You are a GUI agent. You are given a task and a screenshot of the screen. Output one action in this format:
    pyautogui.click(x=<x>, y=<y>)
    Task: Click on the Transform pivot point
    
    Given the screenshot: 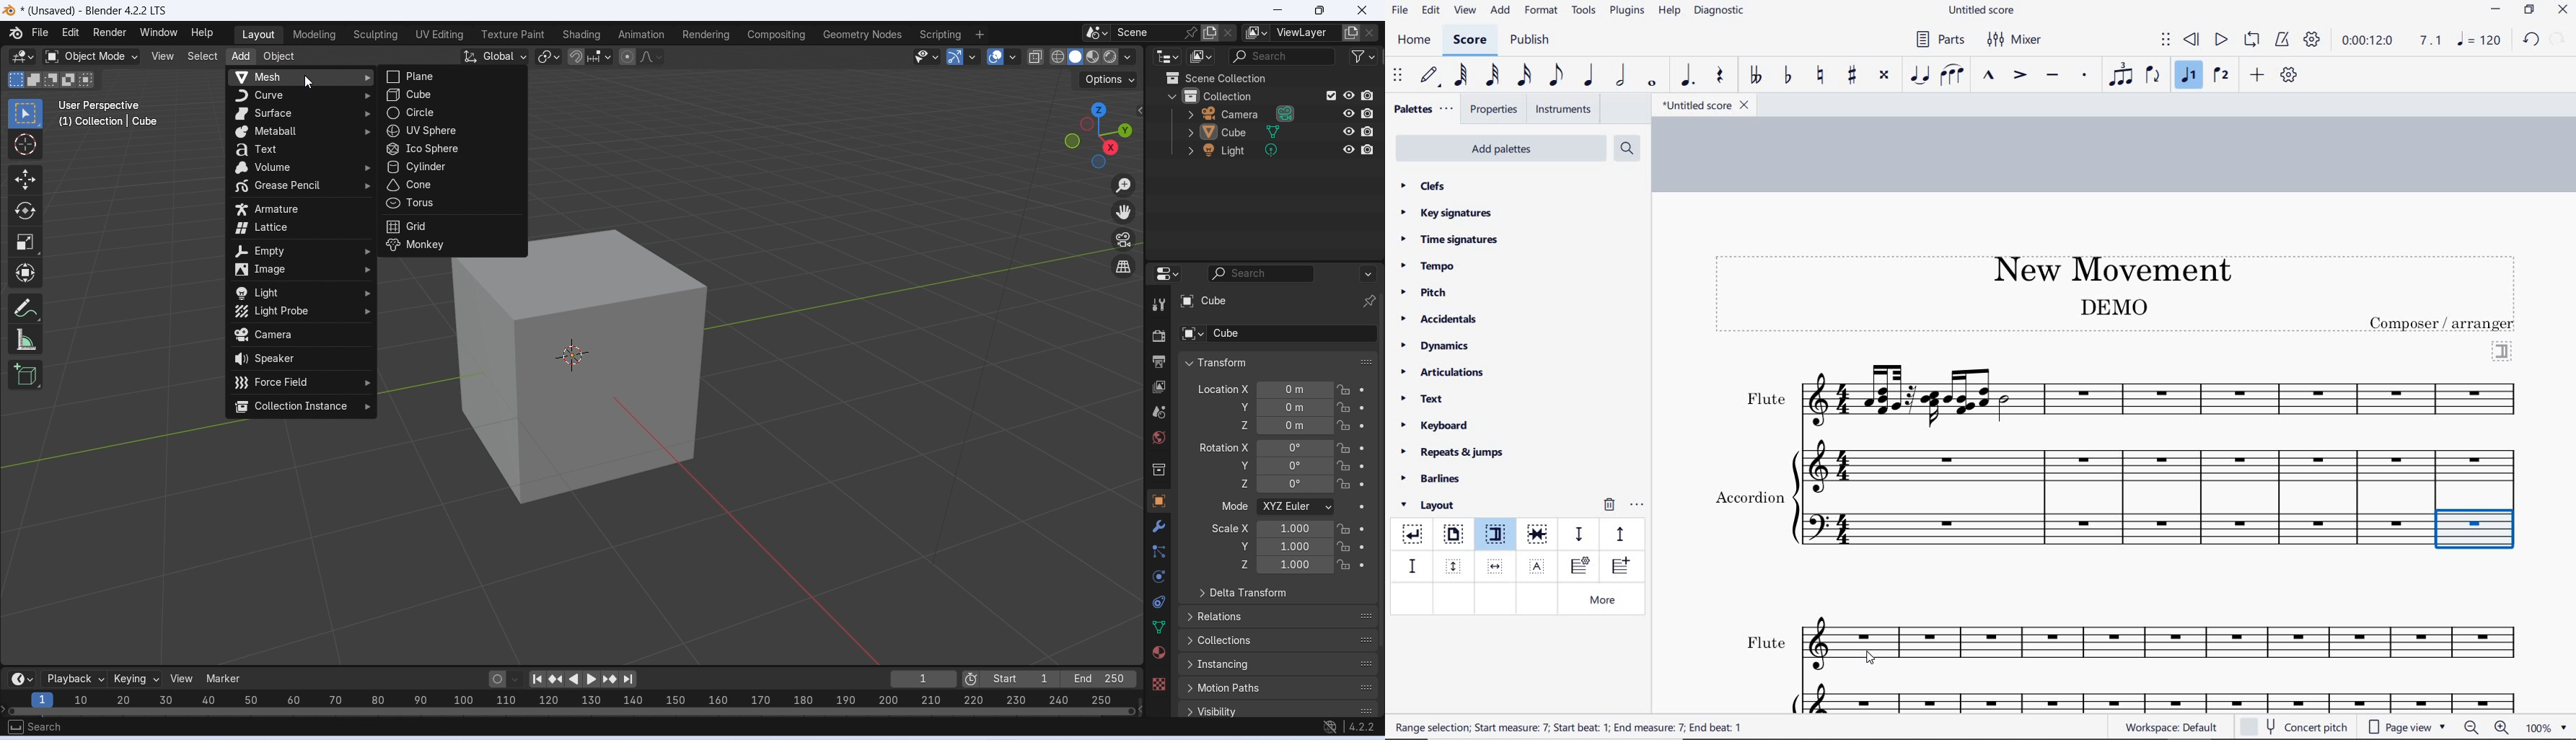 What is the action you would take?
    pyautogui.click(x=548, y=56)
    